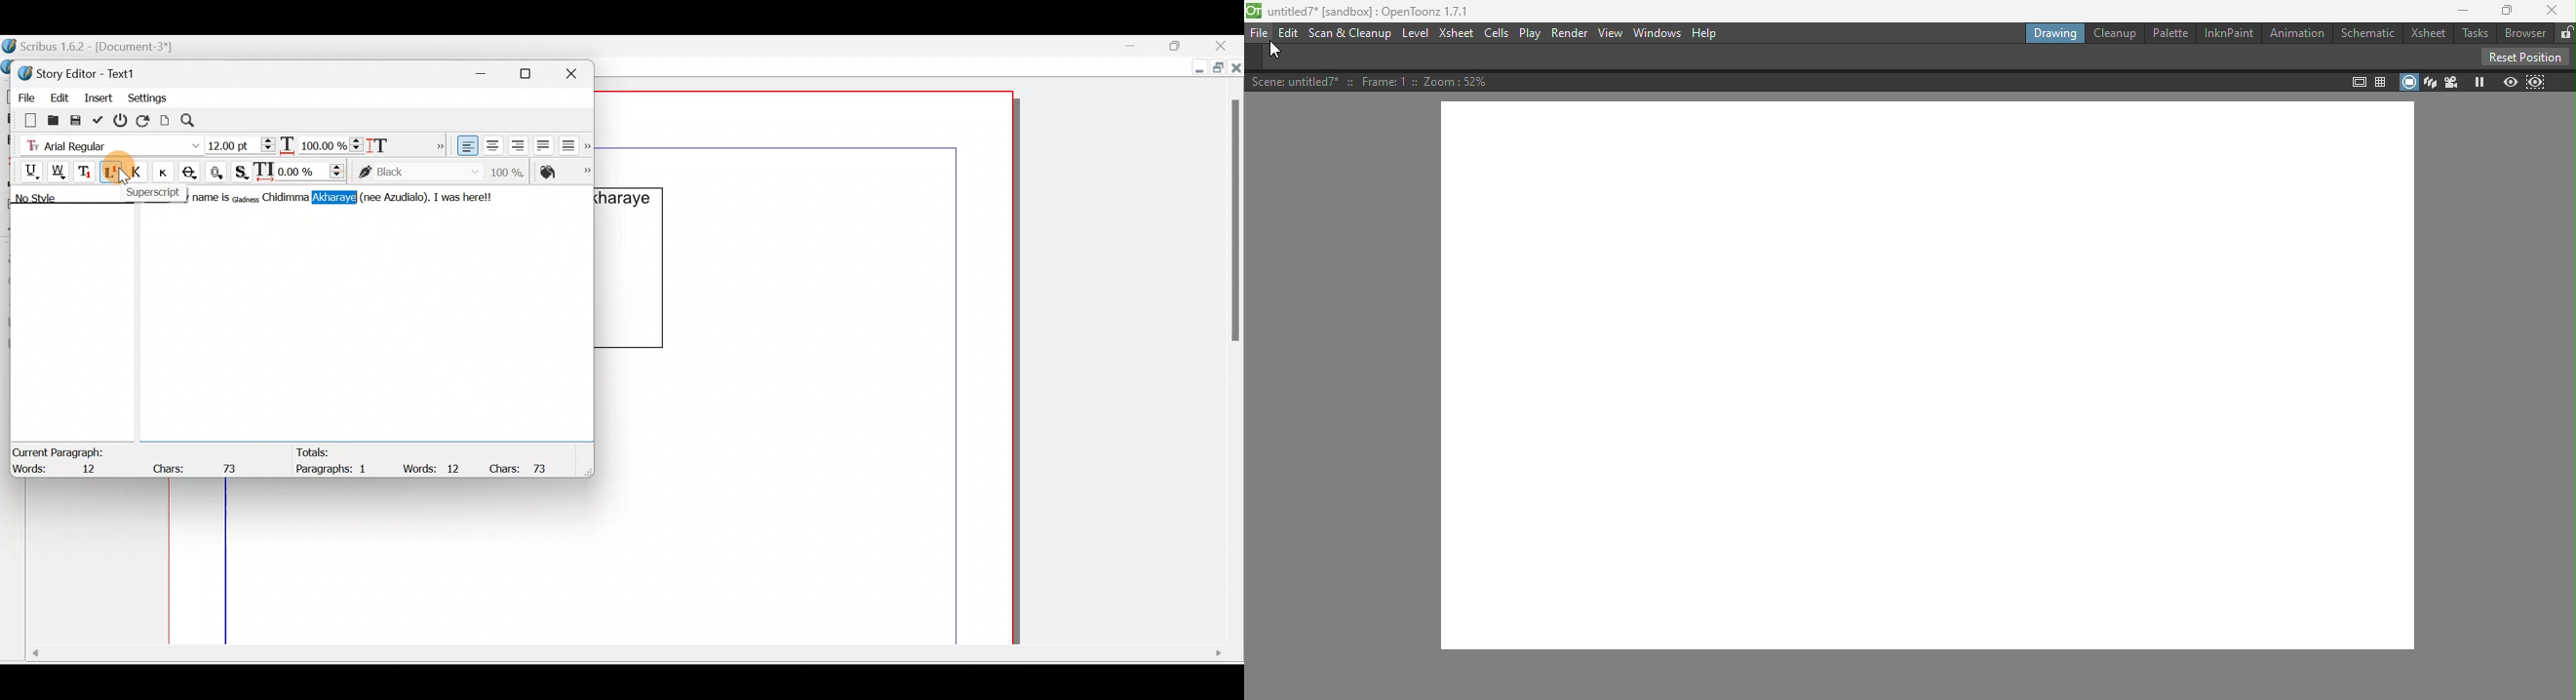 Image resolution: width=2576 pixels, height=700 pixels. Describe the element at coordinates (1217, 69) in the screenshot. I see `Maximize` at that location.